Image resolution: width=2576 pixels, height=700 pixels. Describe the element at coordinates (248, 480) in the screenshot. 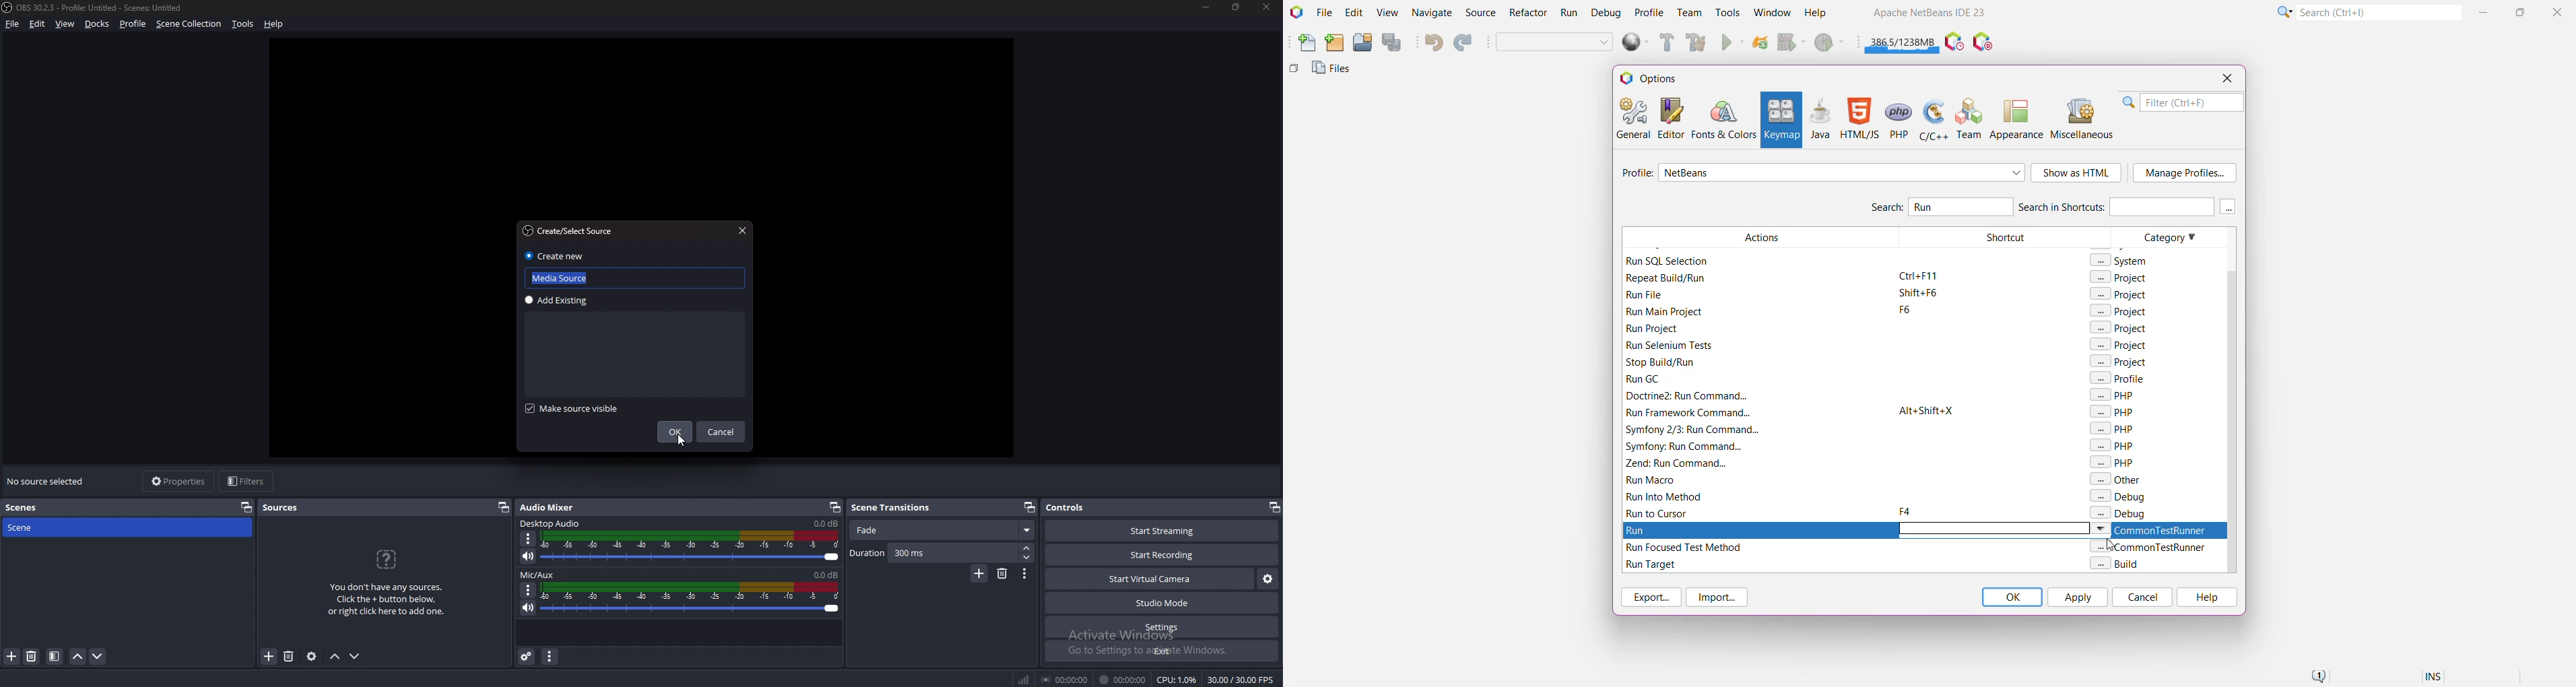

I see `Filters ` at that location.